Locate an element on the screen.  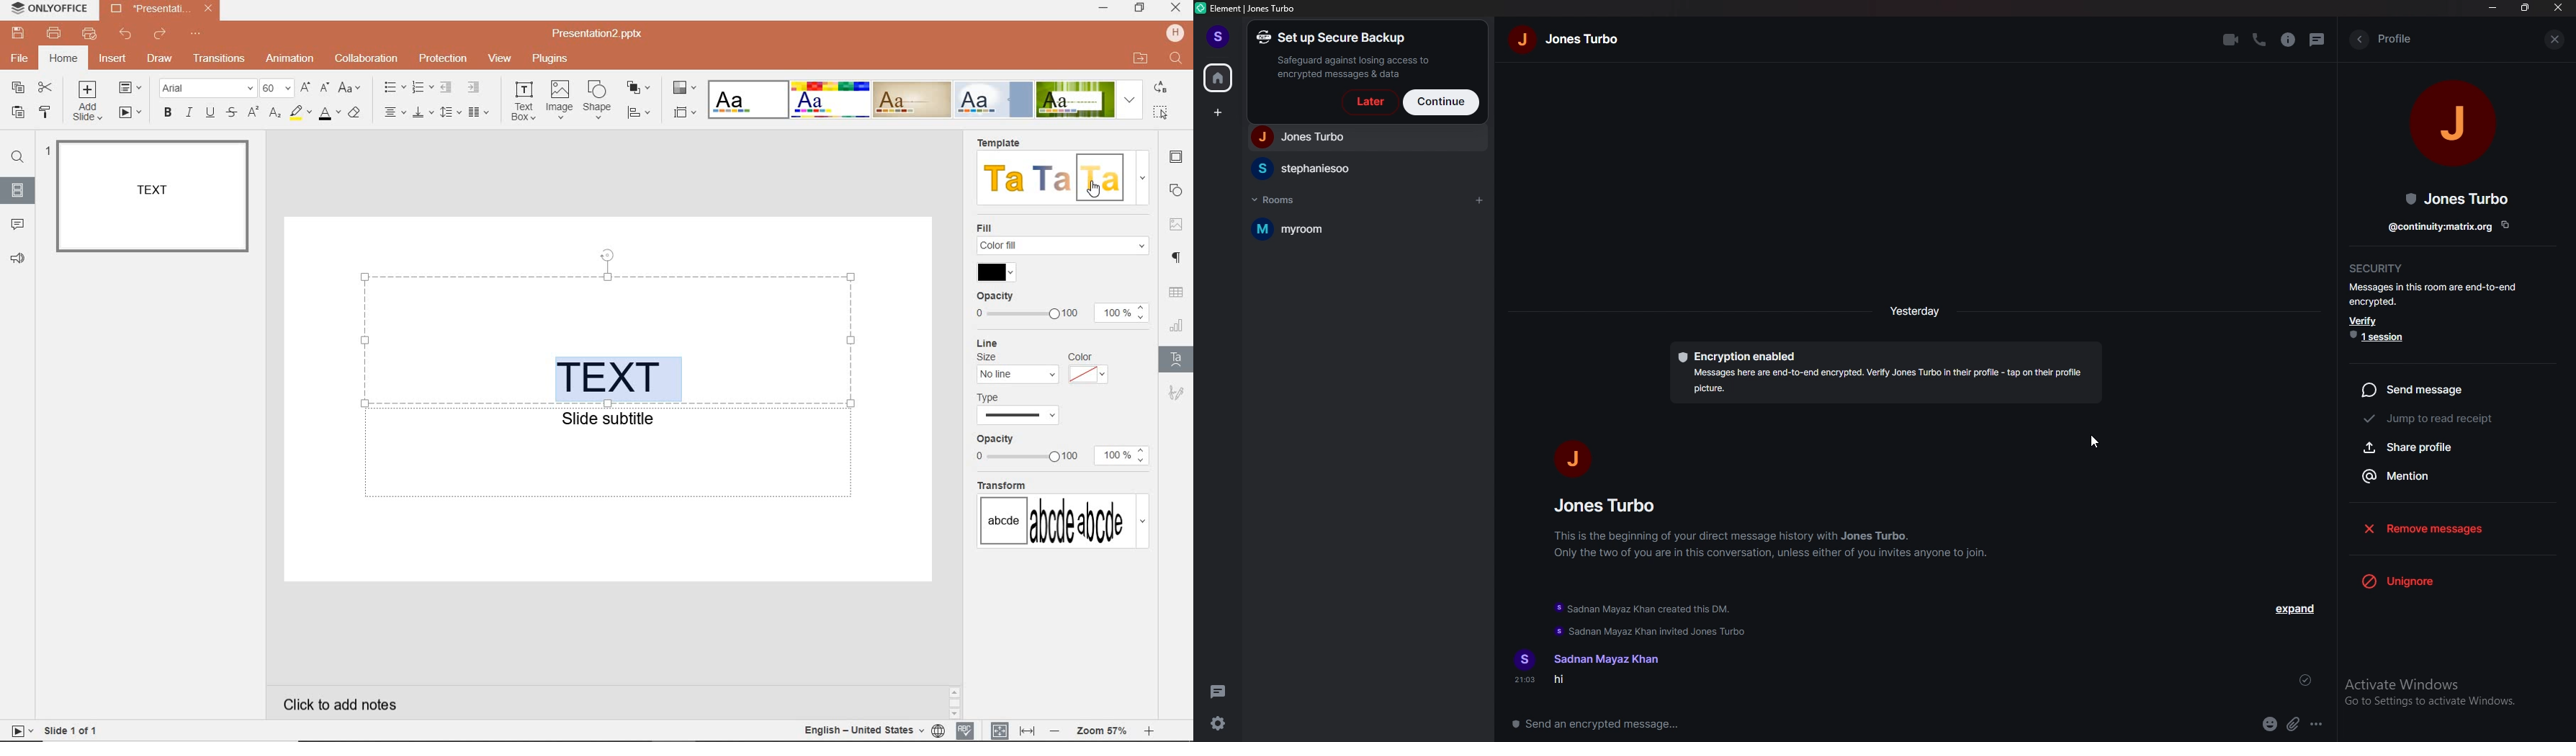
INSERT is located at coordinates (112, 61).